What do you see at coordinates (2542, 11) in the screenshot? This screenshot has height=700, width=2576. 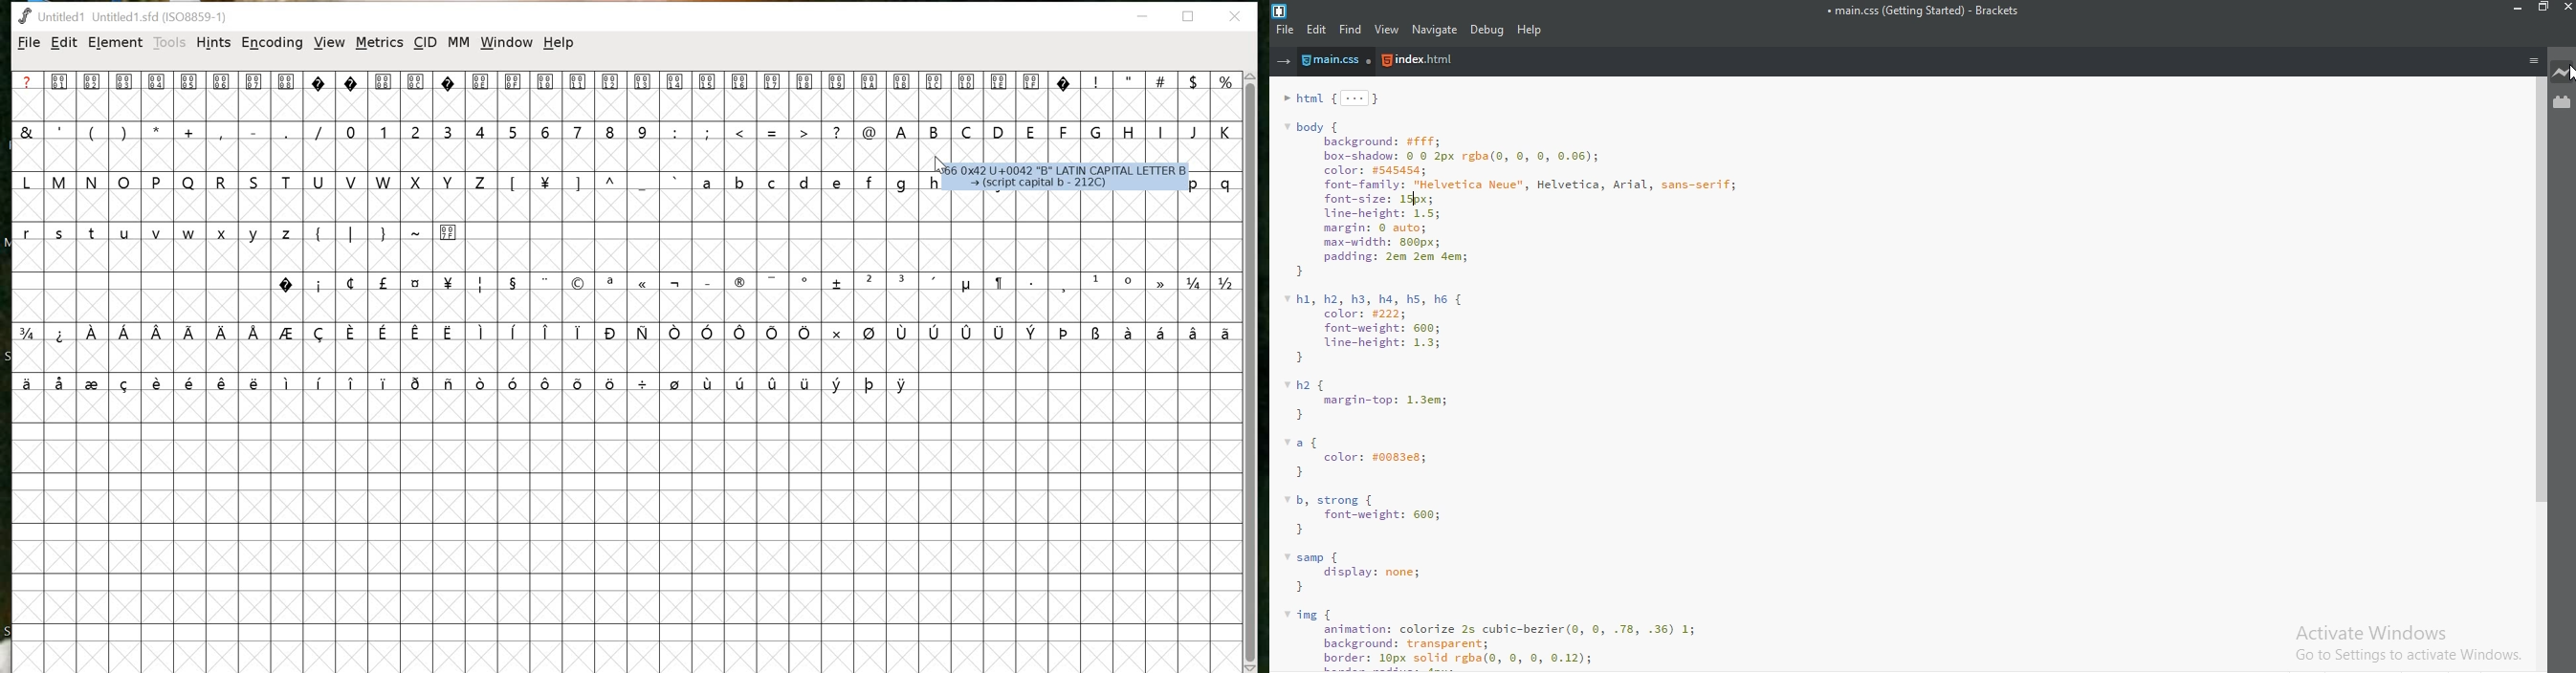 I see `restore` at bounding box center [2542, 11].